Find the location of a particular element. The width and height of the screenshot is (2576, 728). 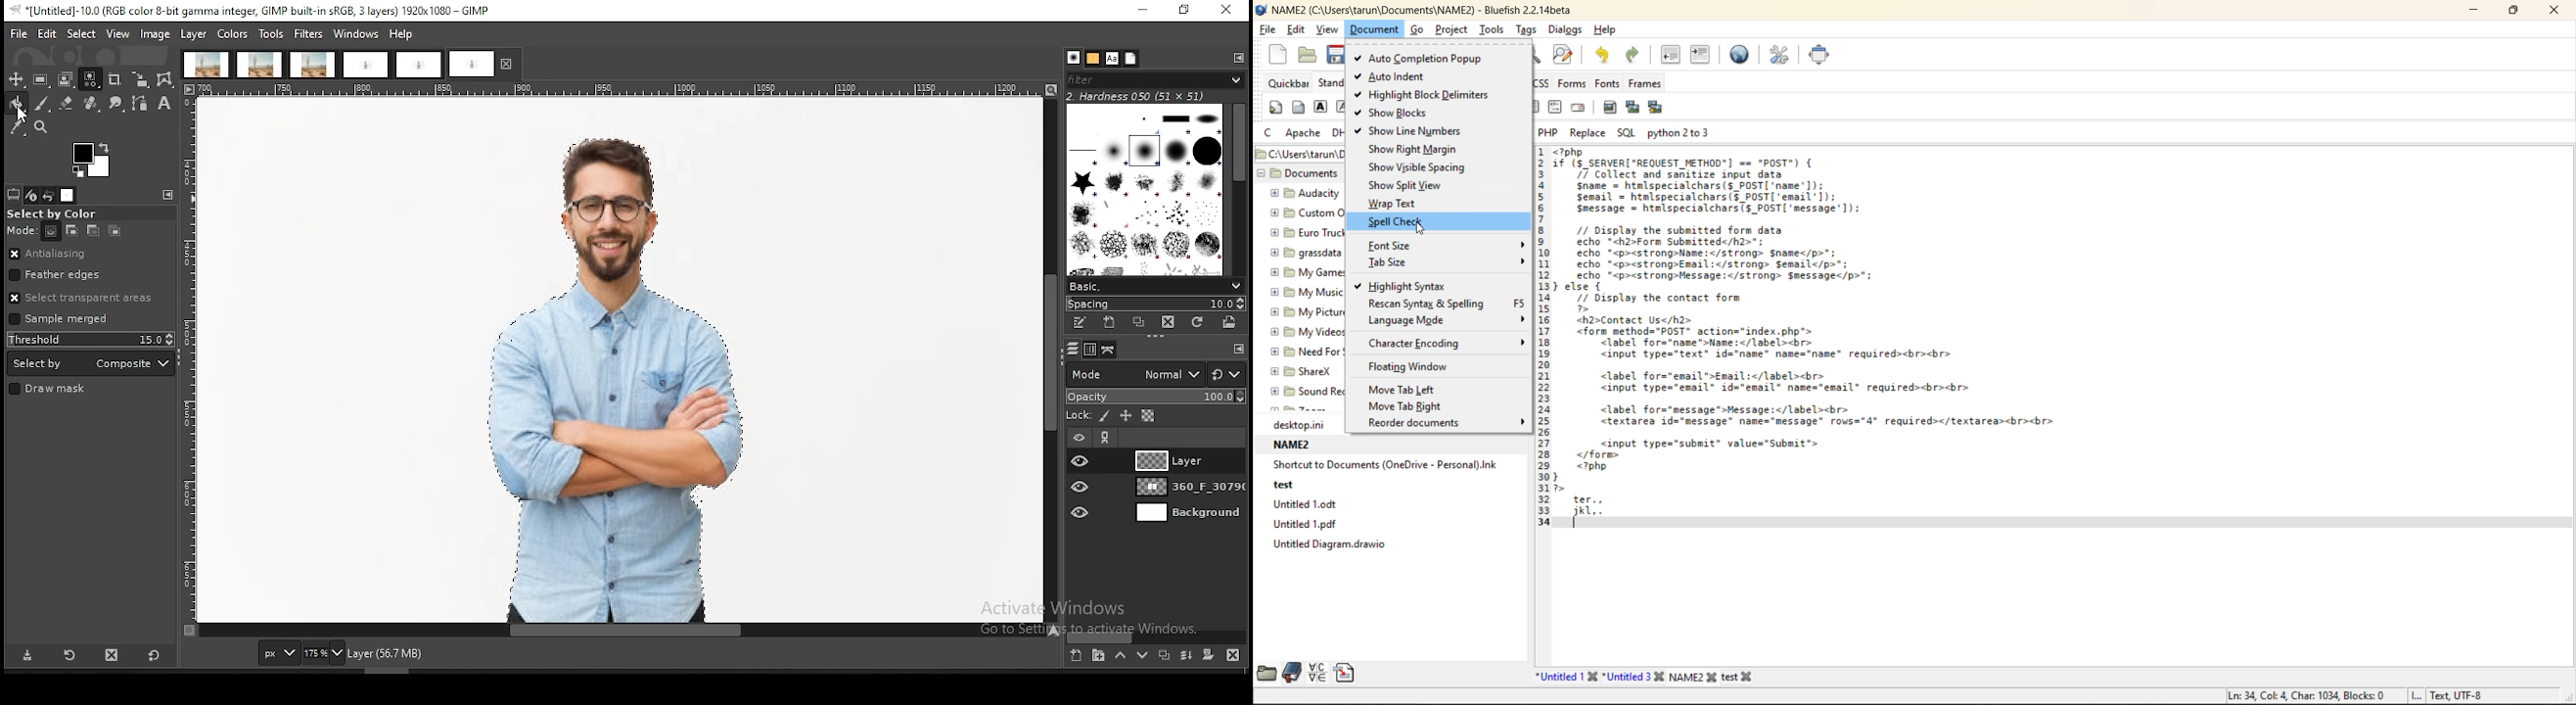

threshold is located at coordinates (91, 340).